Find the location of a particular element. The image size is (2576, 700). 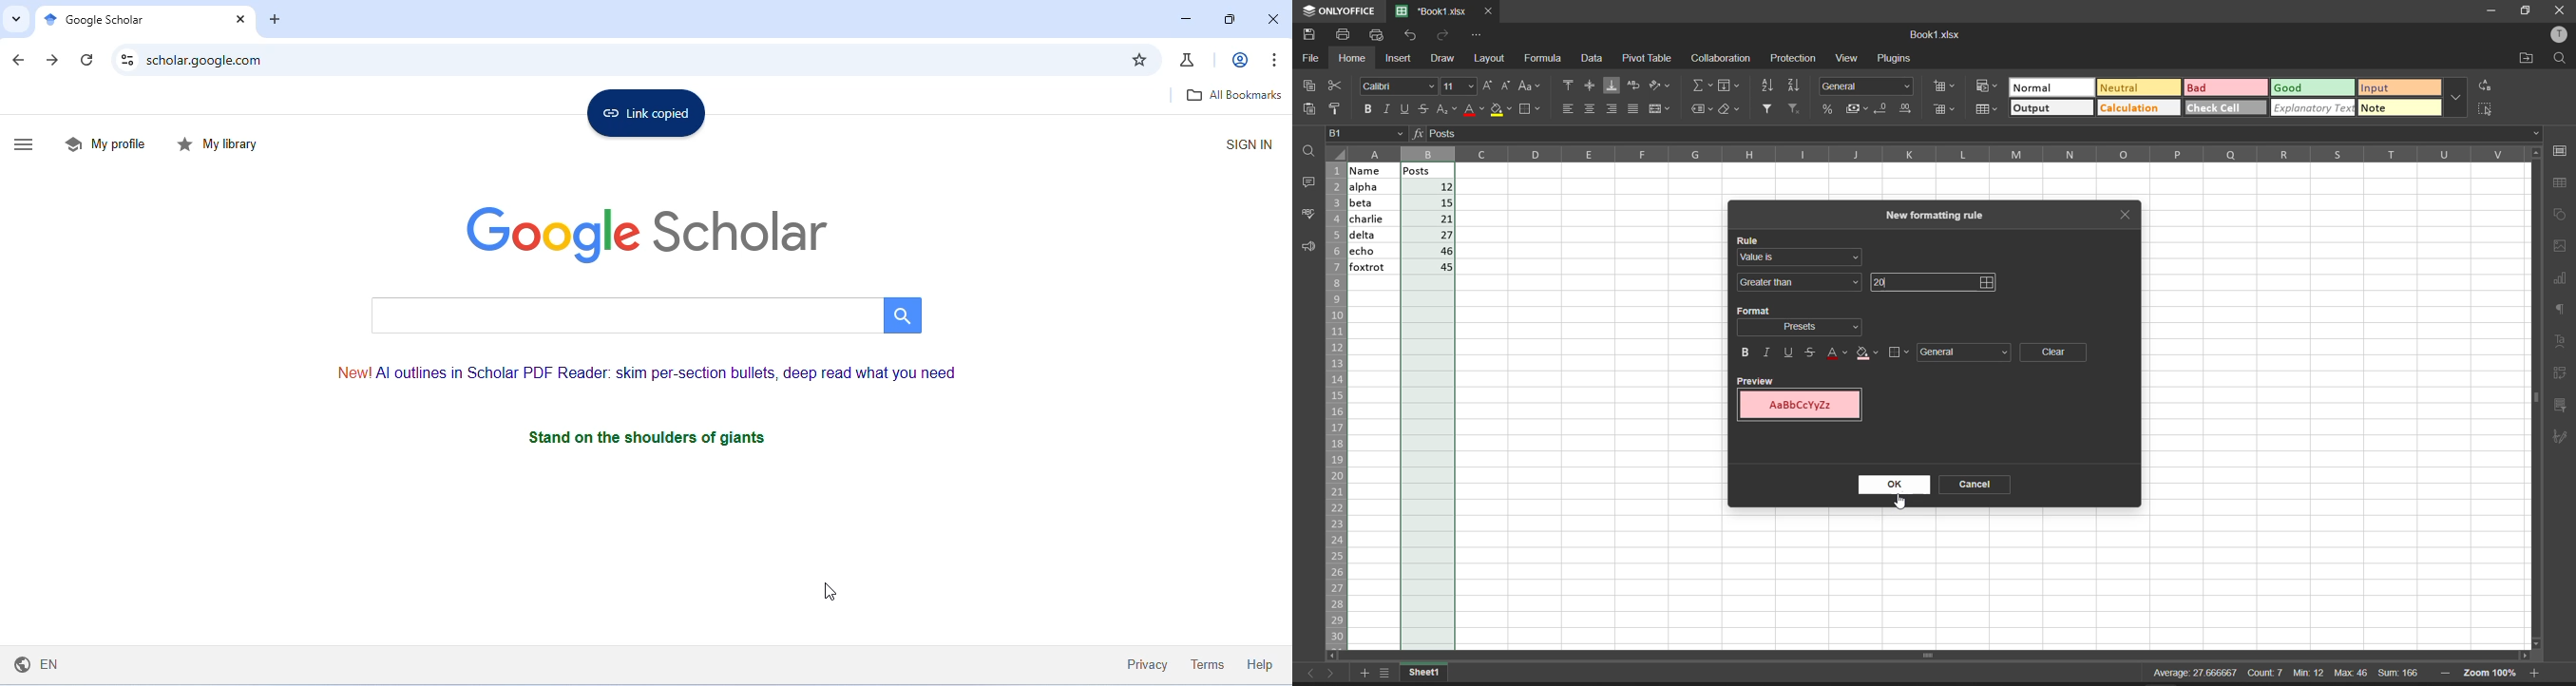

increase decimal is located at coordinates (1904, 109).